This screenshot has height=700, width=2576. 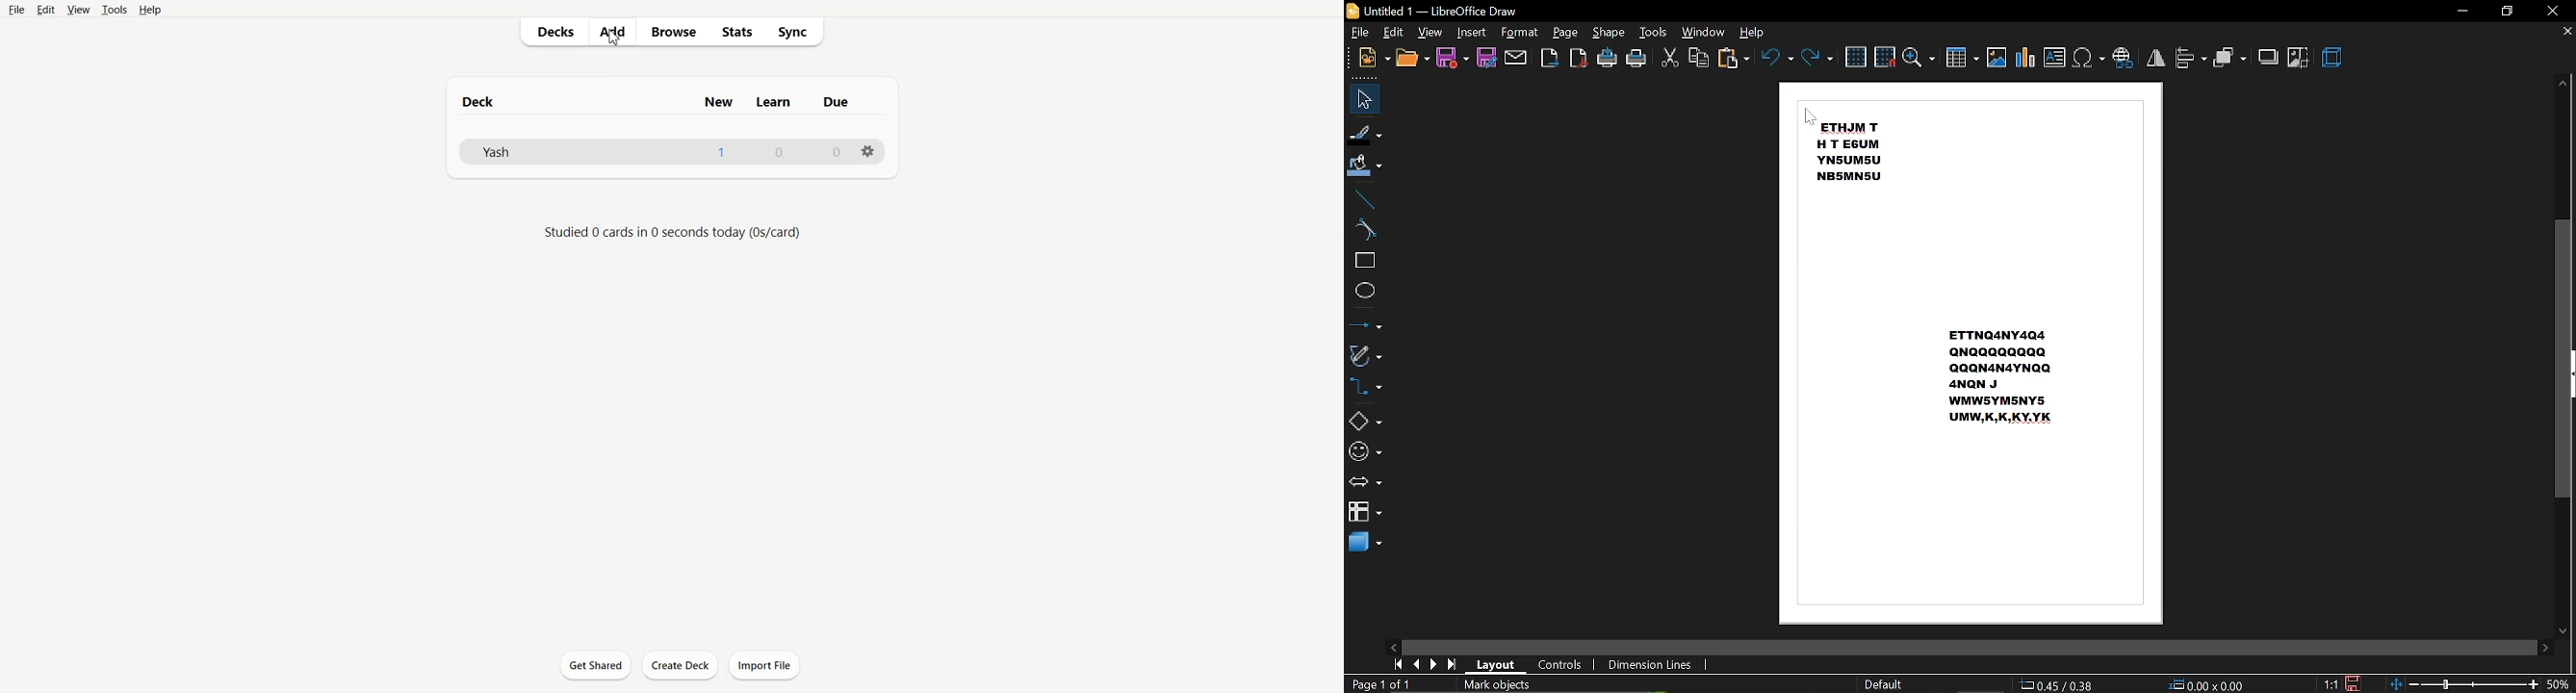 What do you see at coordinates (1367, 355) in the screenshot?
I see `curves and polygons` at bounding box center [1367, 355].